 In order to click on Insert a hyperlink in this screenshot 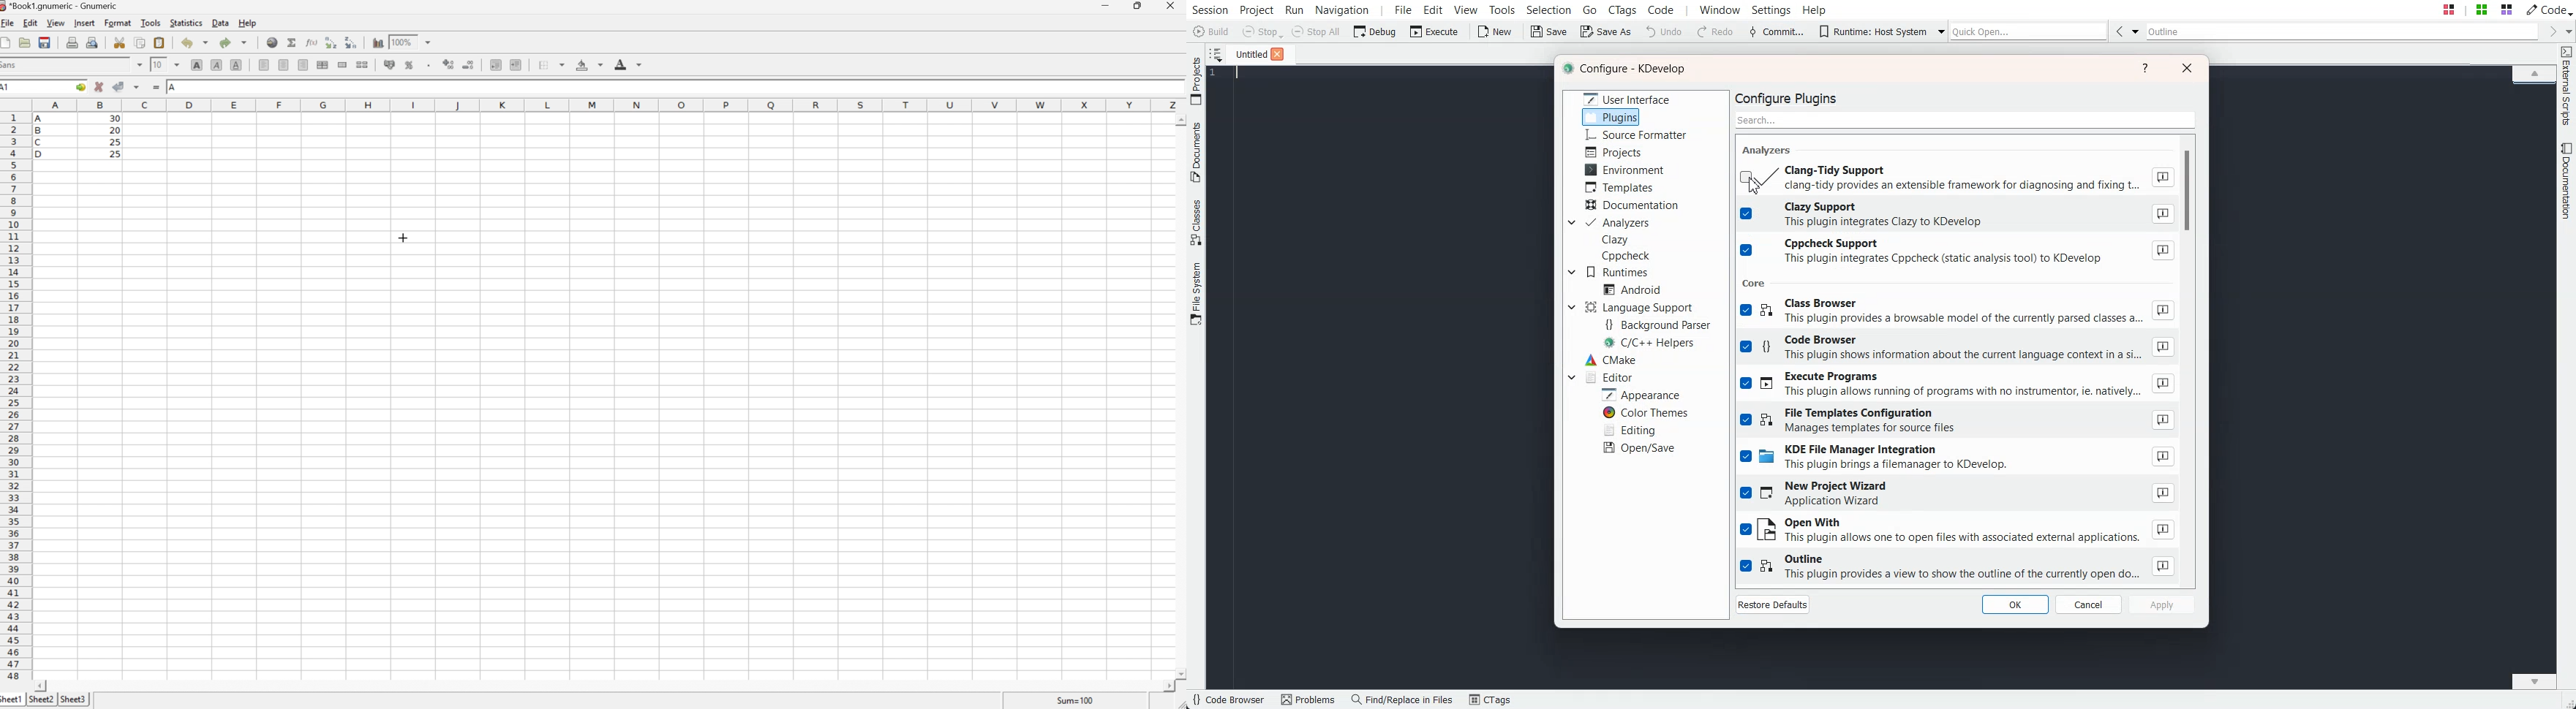, I will do `click(272, 42)`.